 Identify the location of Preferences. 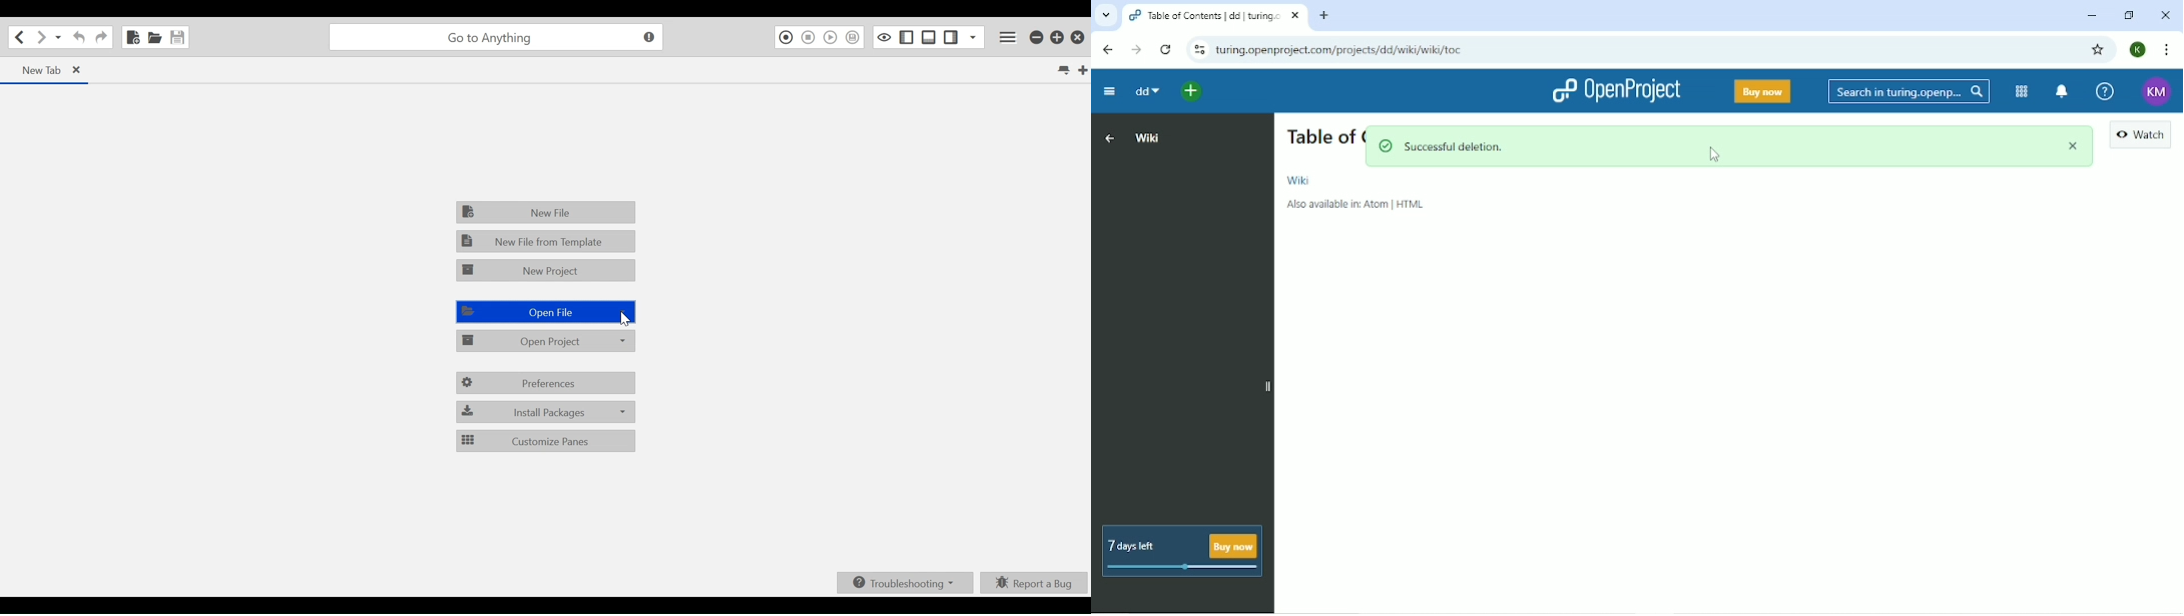
(546, 382).